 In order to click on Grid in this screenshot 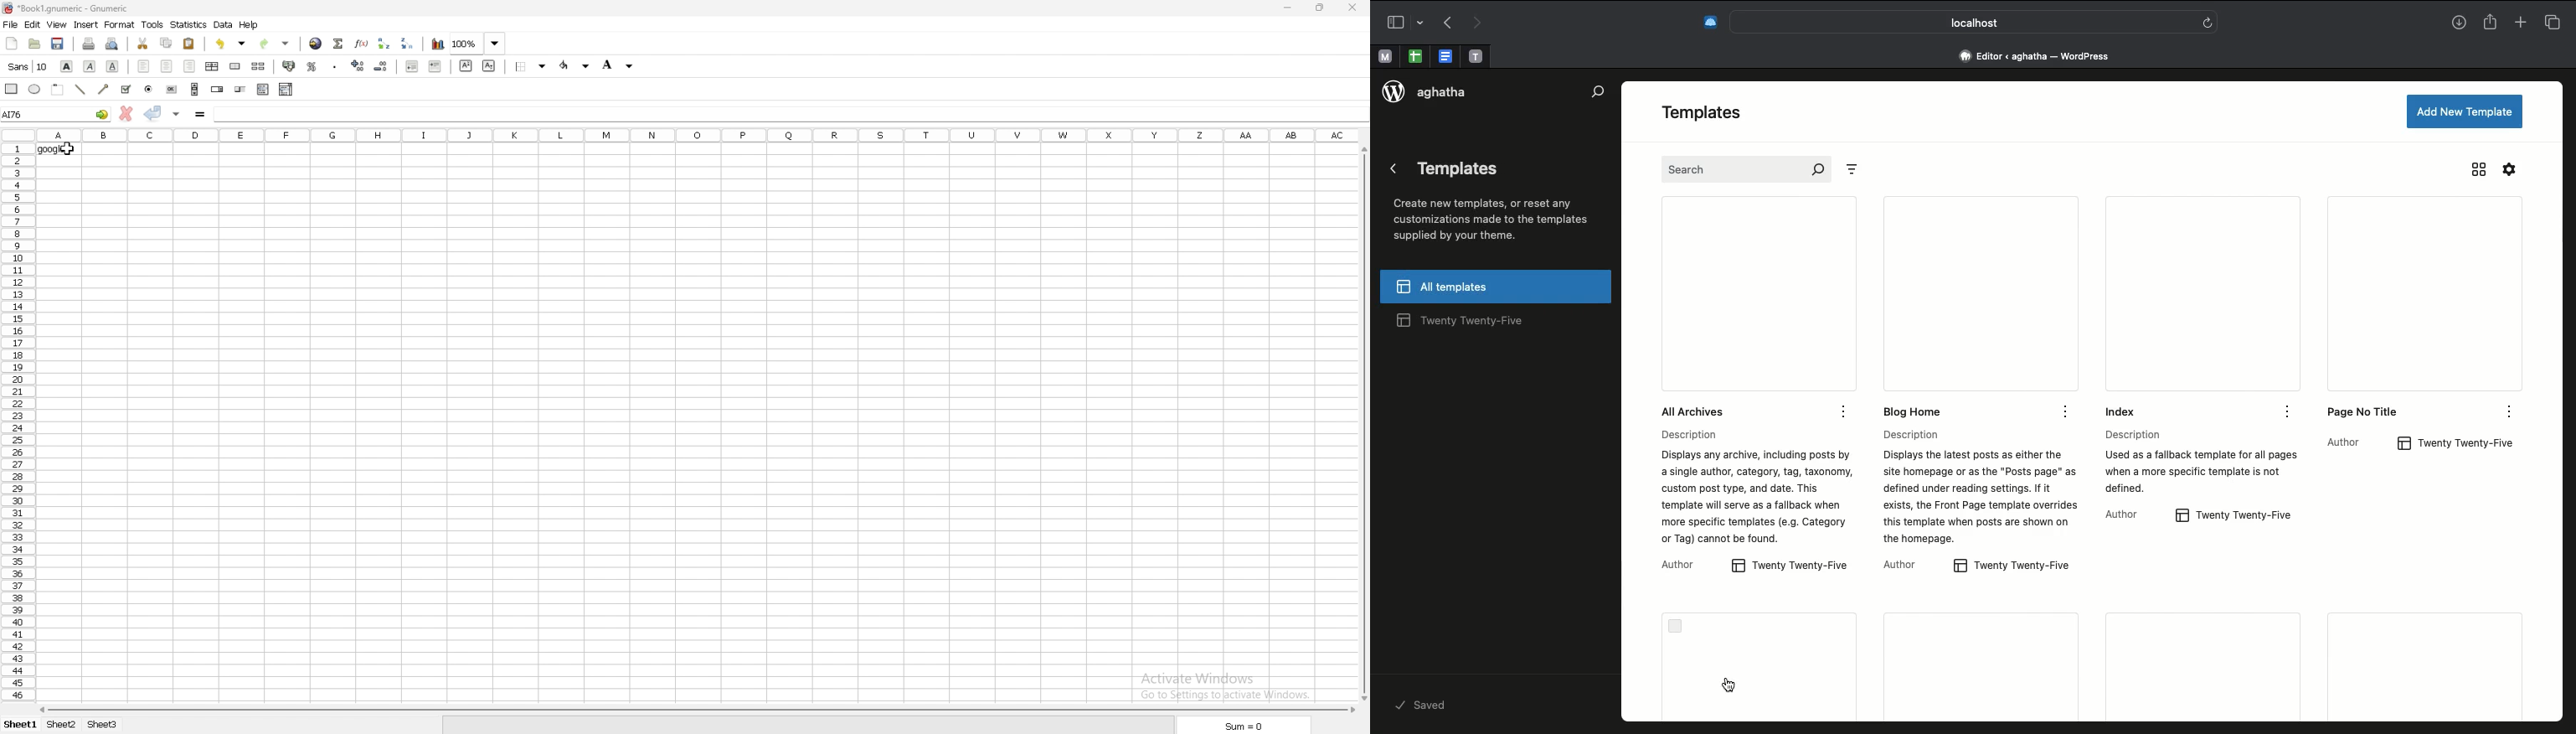, I will do `click(2478, 170)`.